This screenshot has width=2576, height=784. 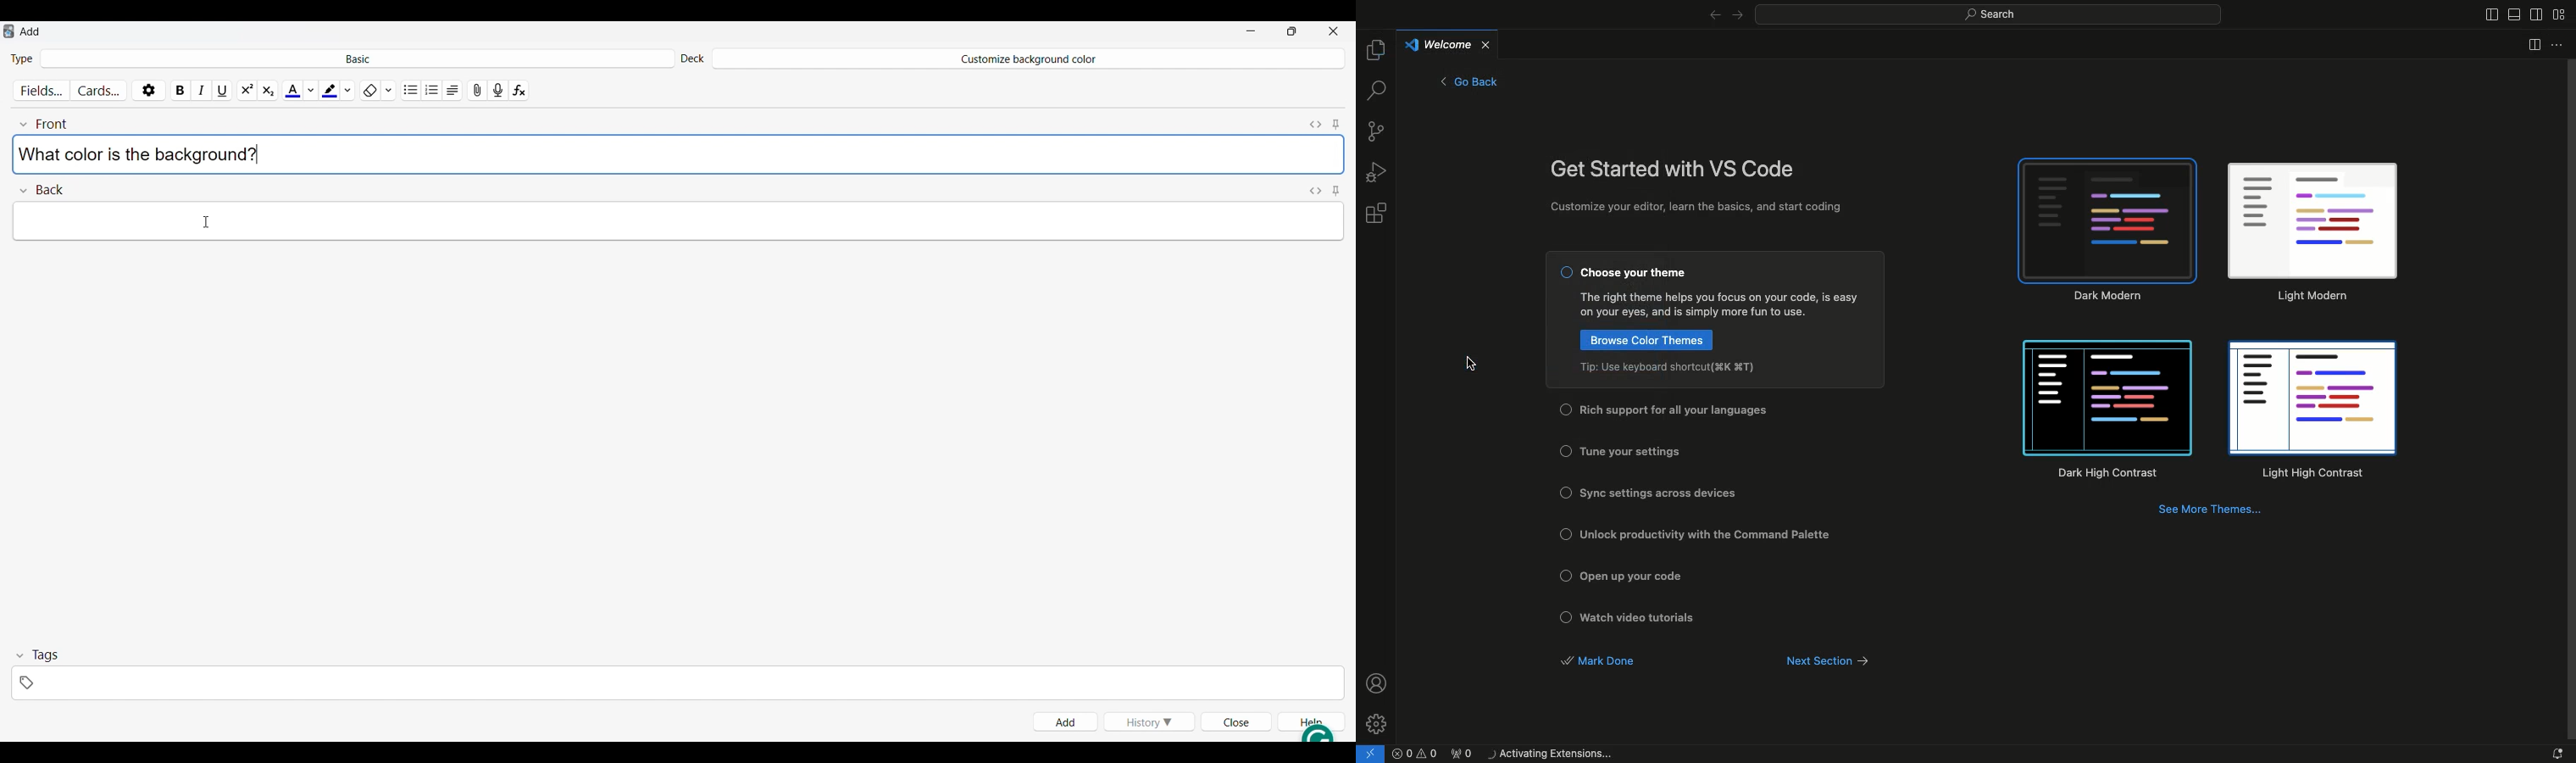 I want to click on Open a remote window, so click(x=1373, y=752).